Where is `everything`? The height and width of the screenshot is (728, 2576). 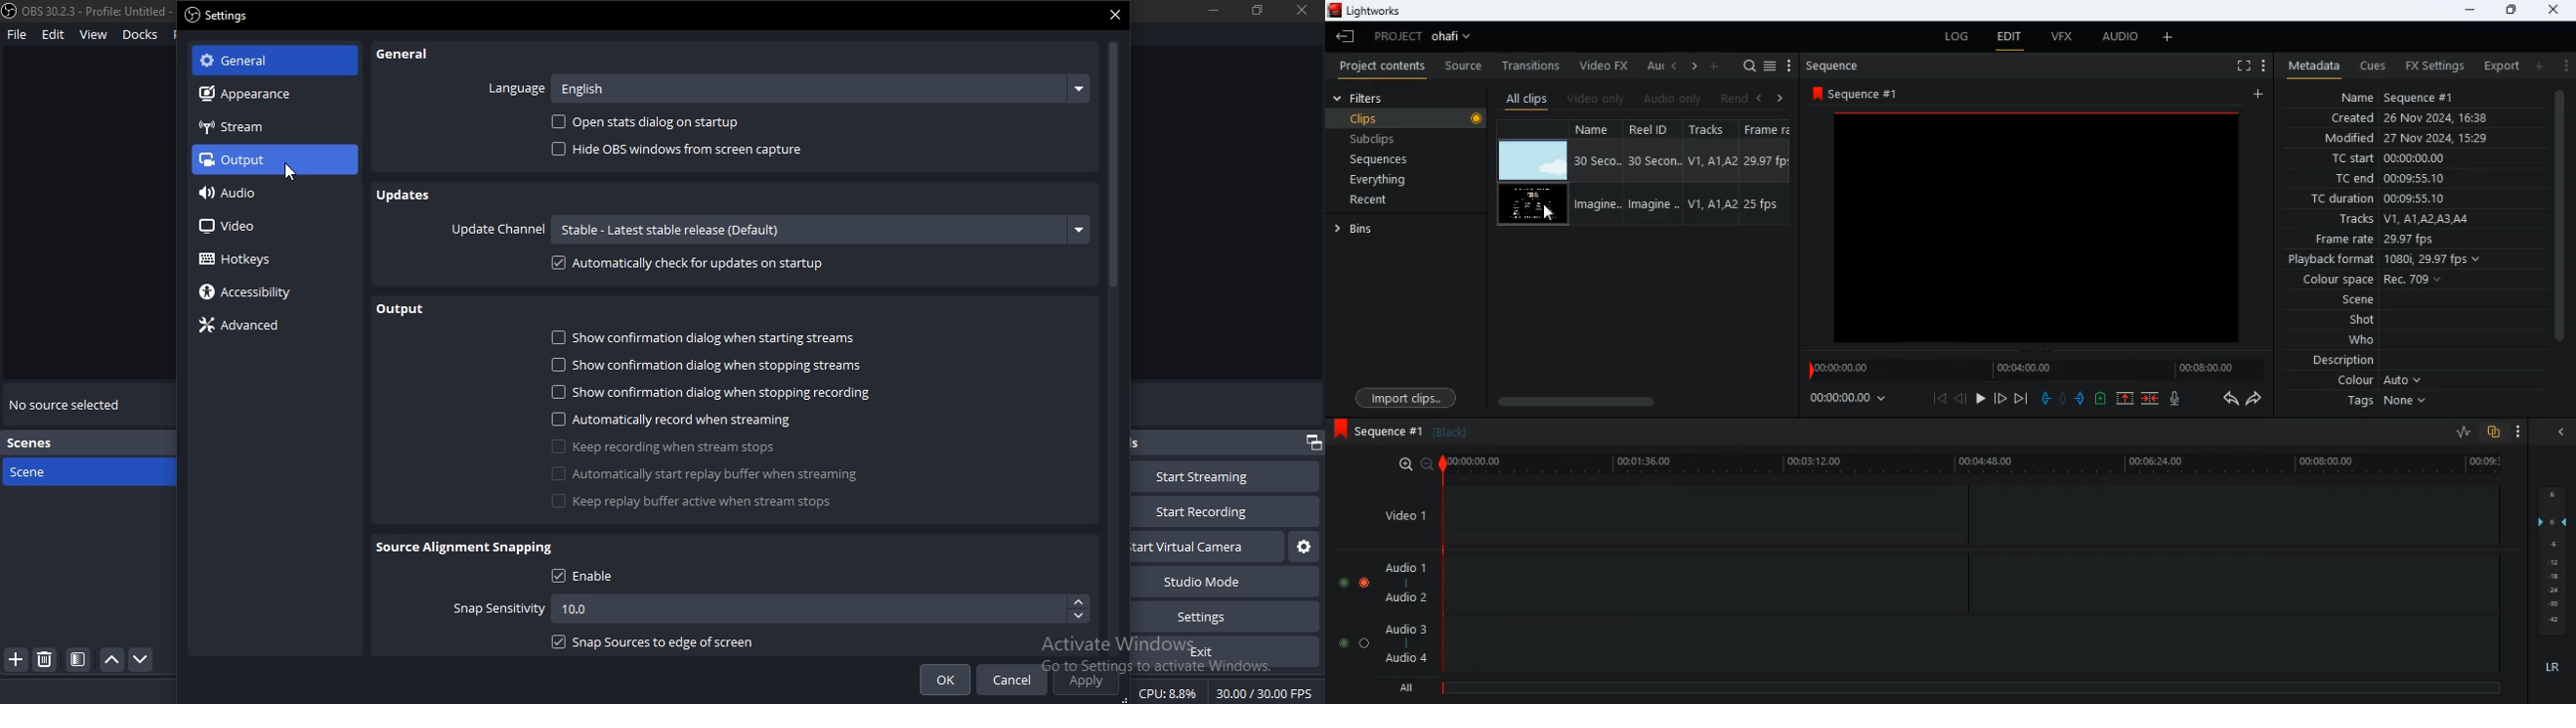 everything is located at coordinates (1375, 181).